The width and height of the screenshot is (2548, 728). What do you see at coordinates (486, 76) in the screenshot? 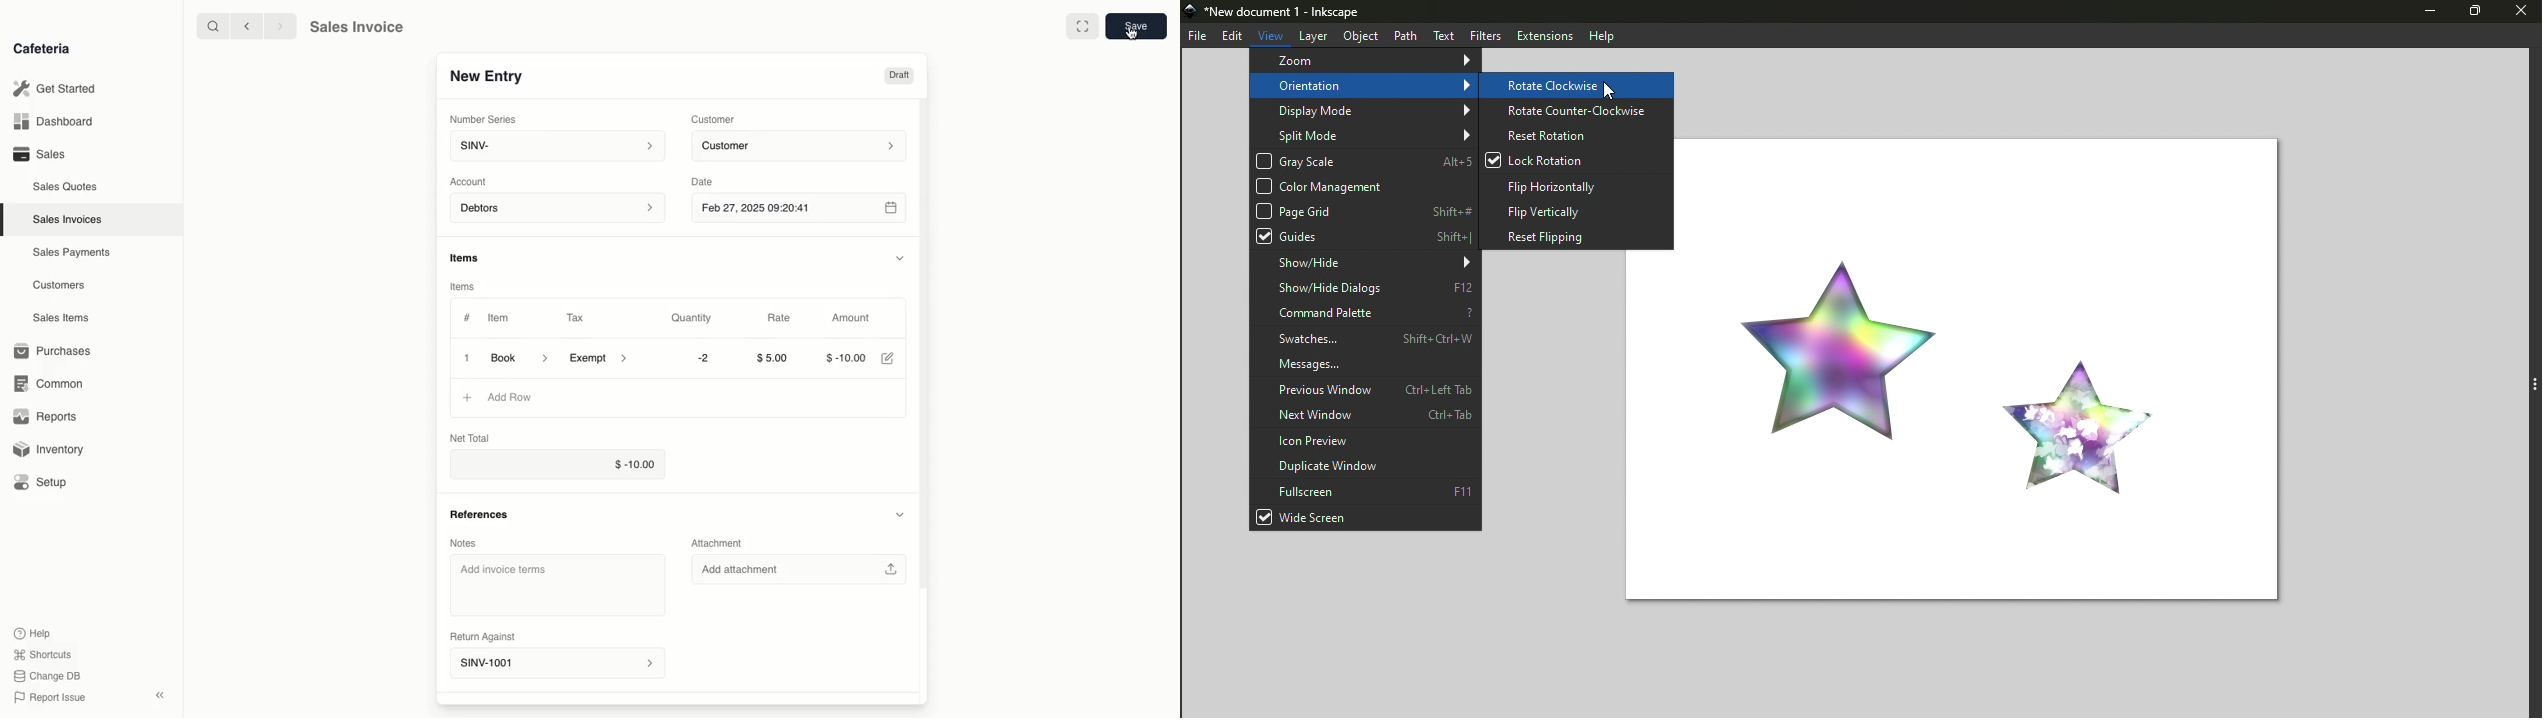
I see `SINV-1001` at bounding box center [486, 76].